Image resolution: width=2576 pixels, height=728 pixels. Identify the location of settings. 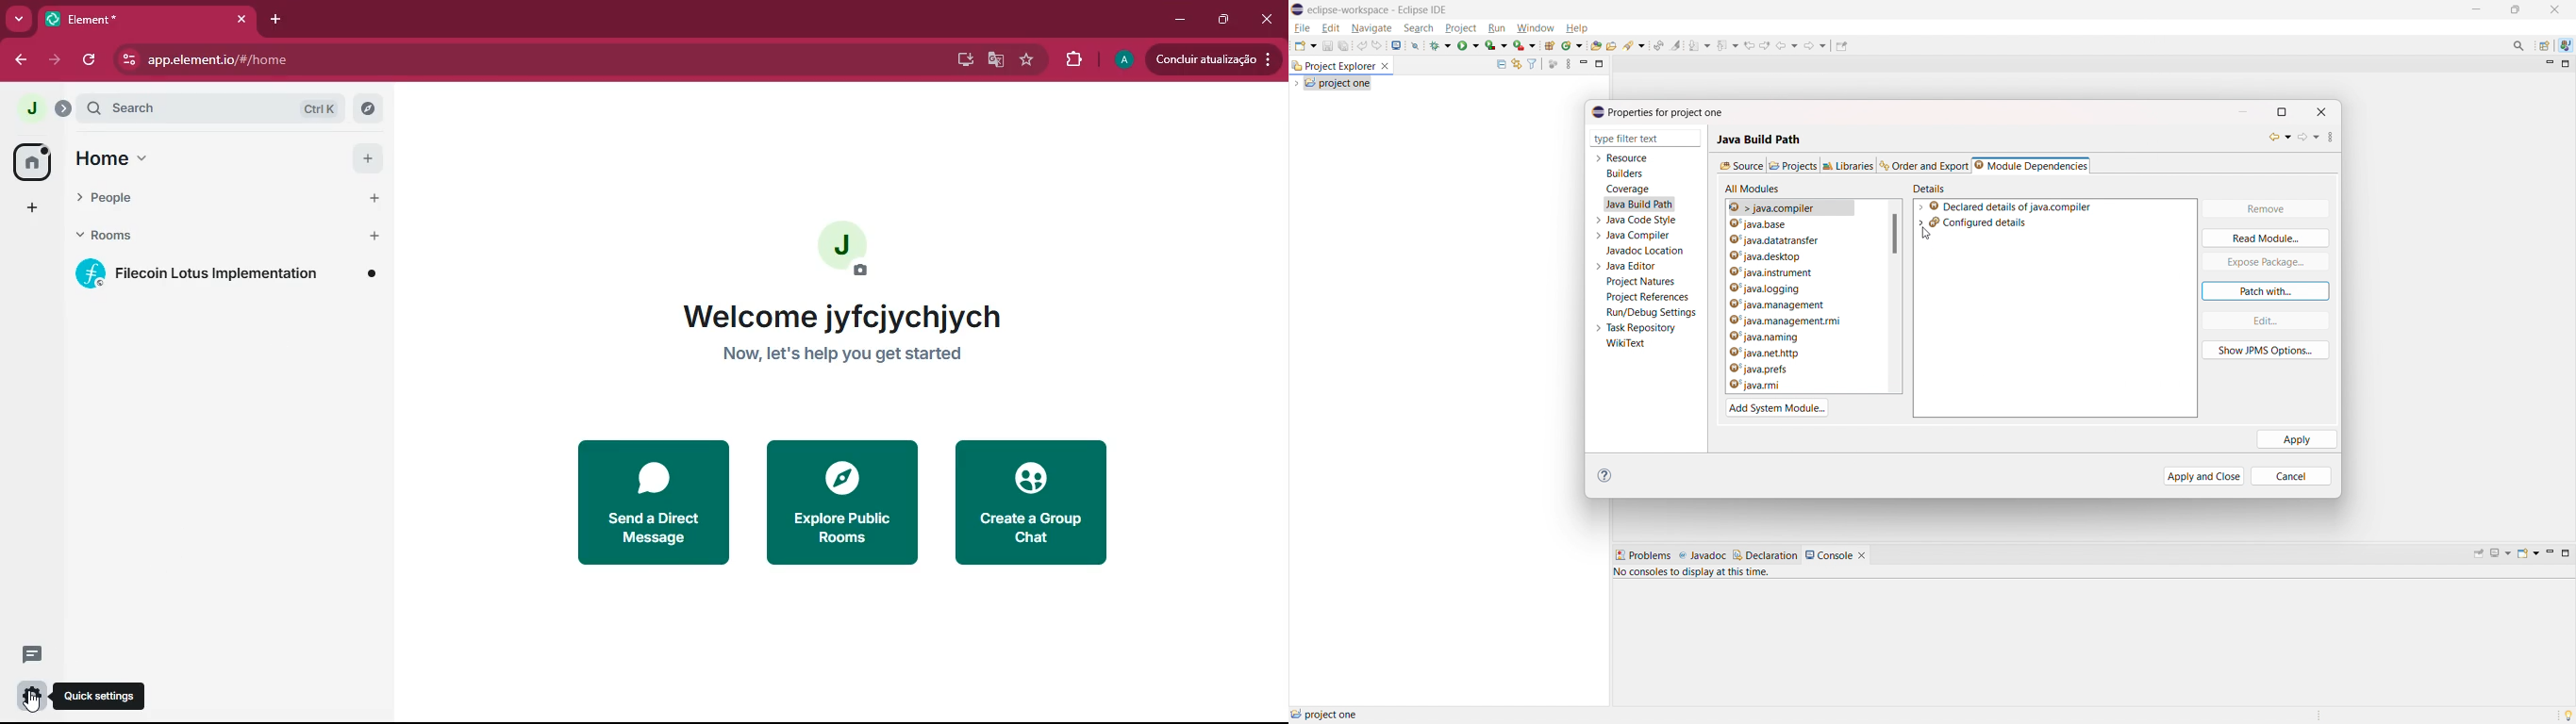
(28, 697).